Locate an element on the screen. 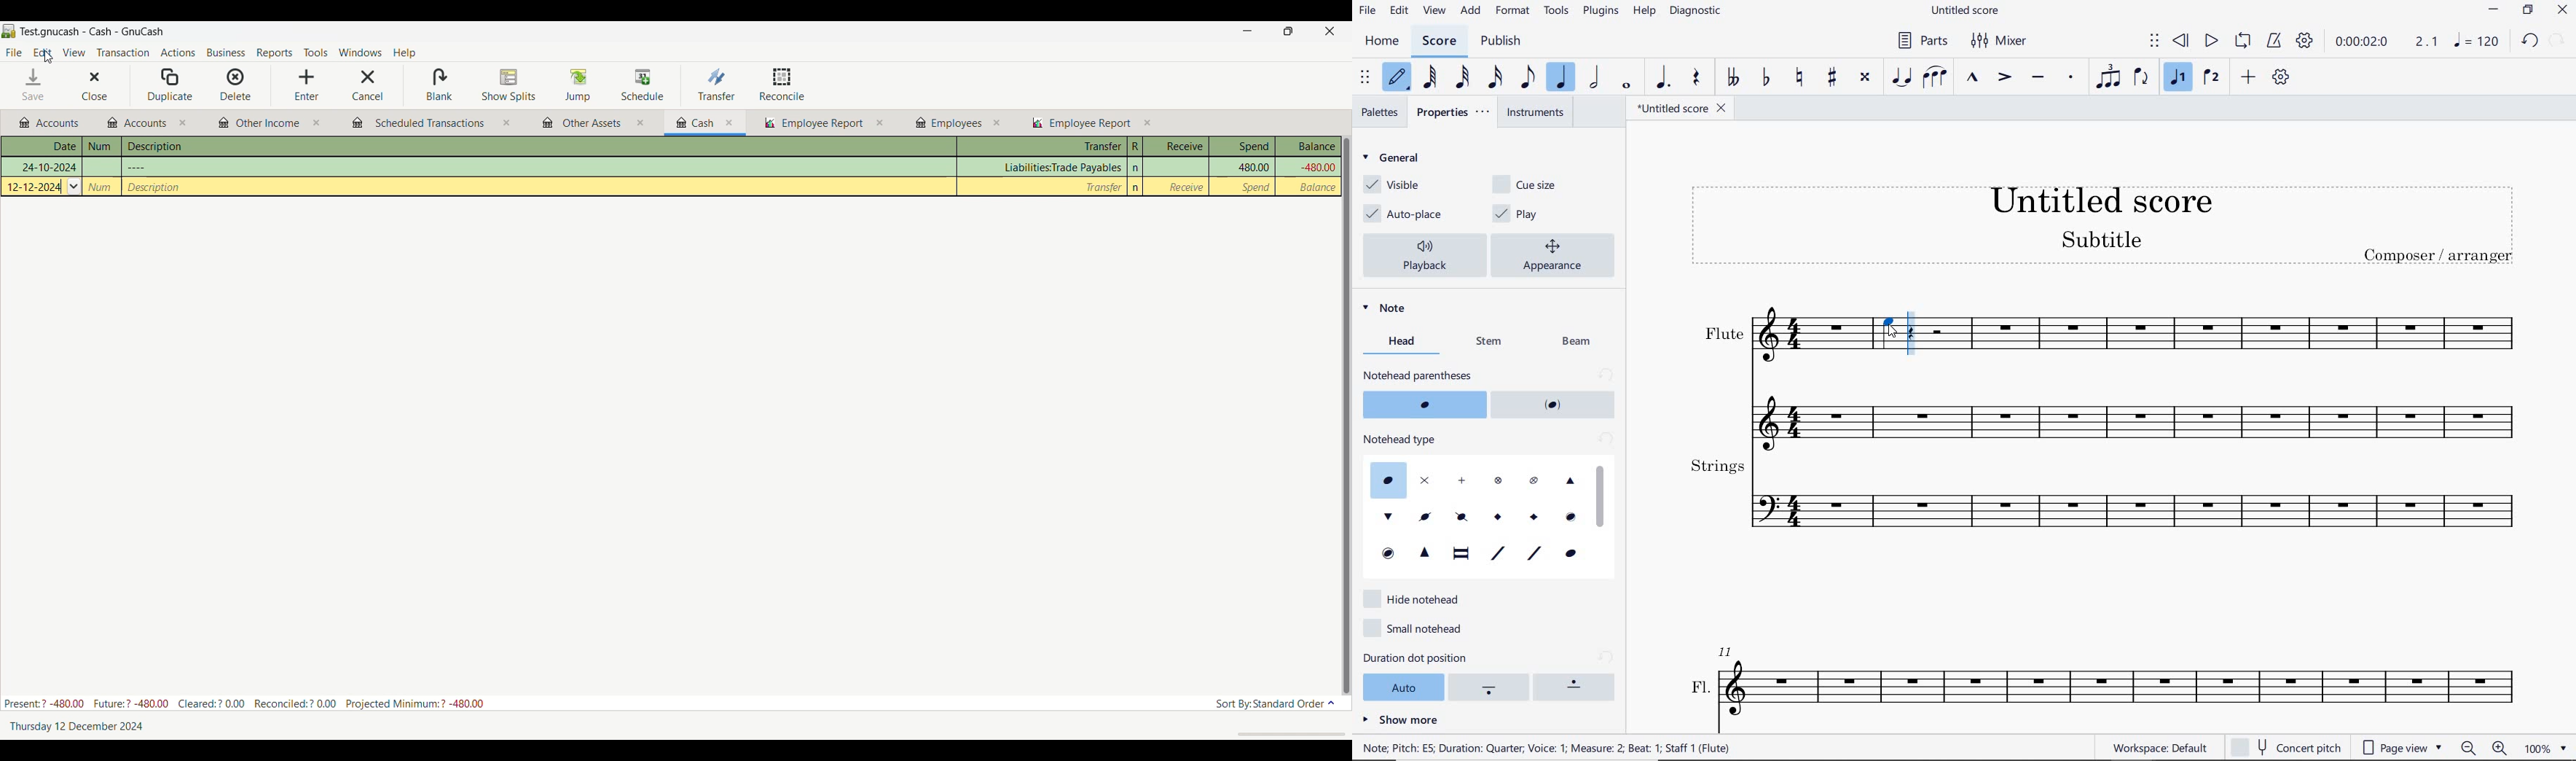 The image size is (2576, 784). TOGGLE FLAT is located at coordinates (1765, 78).